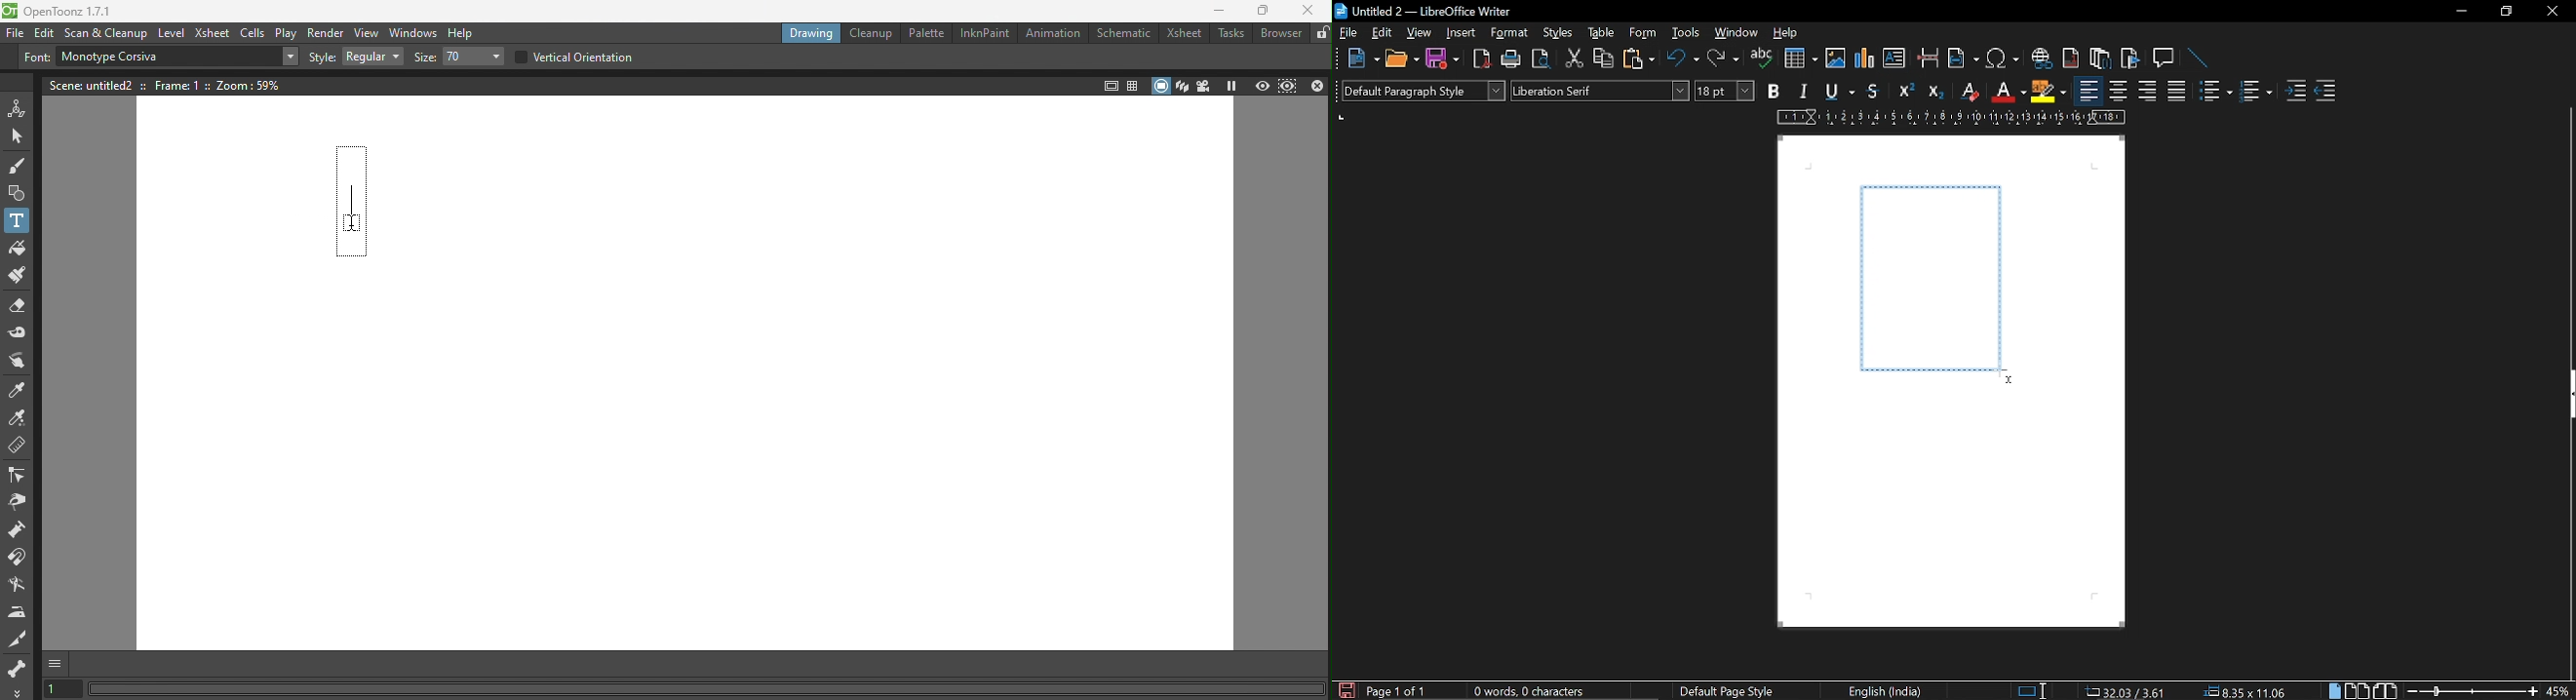 The width and height of the screenshot is (2576, 700). I want to click on insert comment, so click(2164, 57).